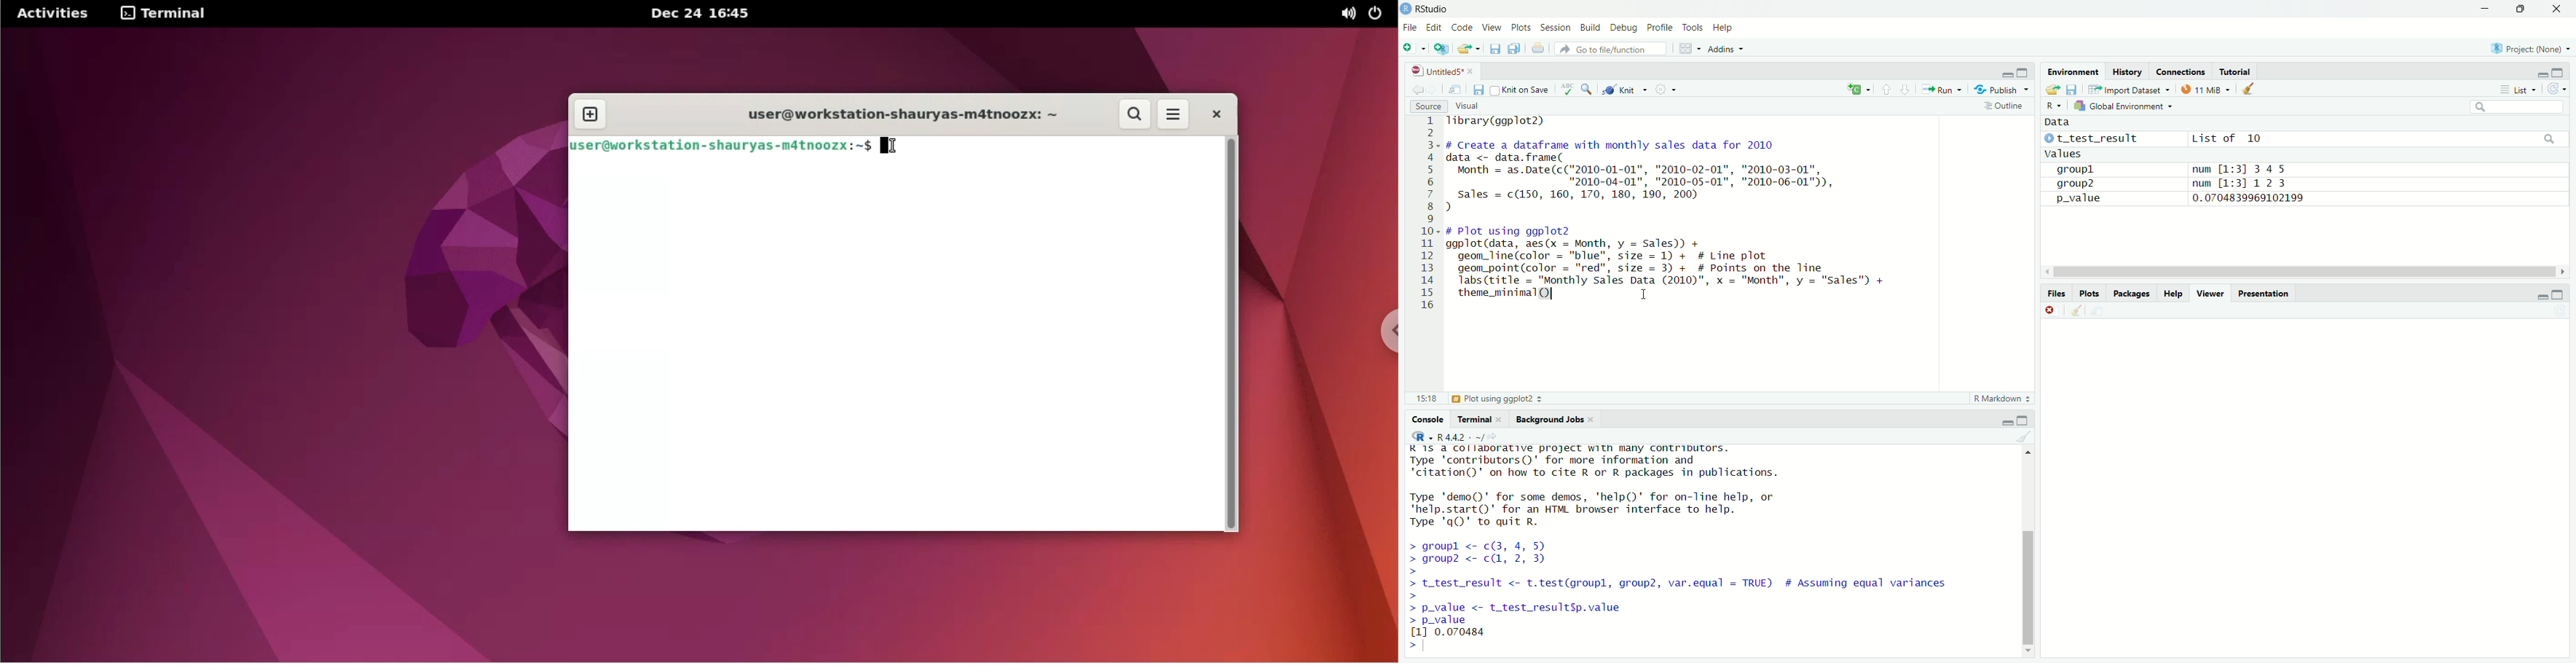 This screenshot has width=2576, height=672. What do you see at coordinates (1590, 25) in the screenshot?
I see `Build` at bounding box center [1590, 25].